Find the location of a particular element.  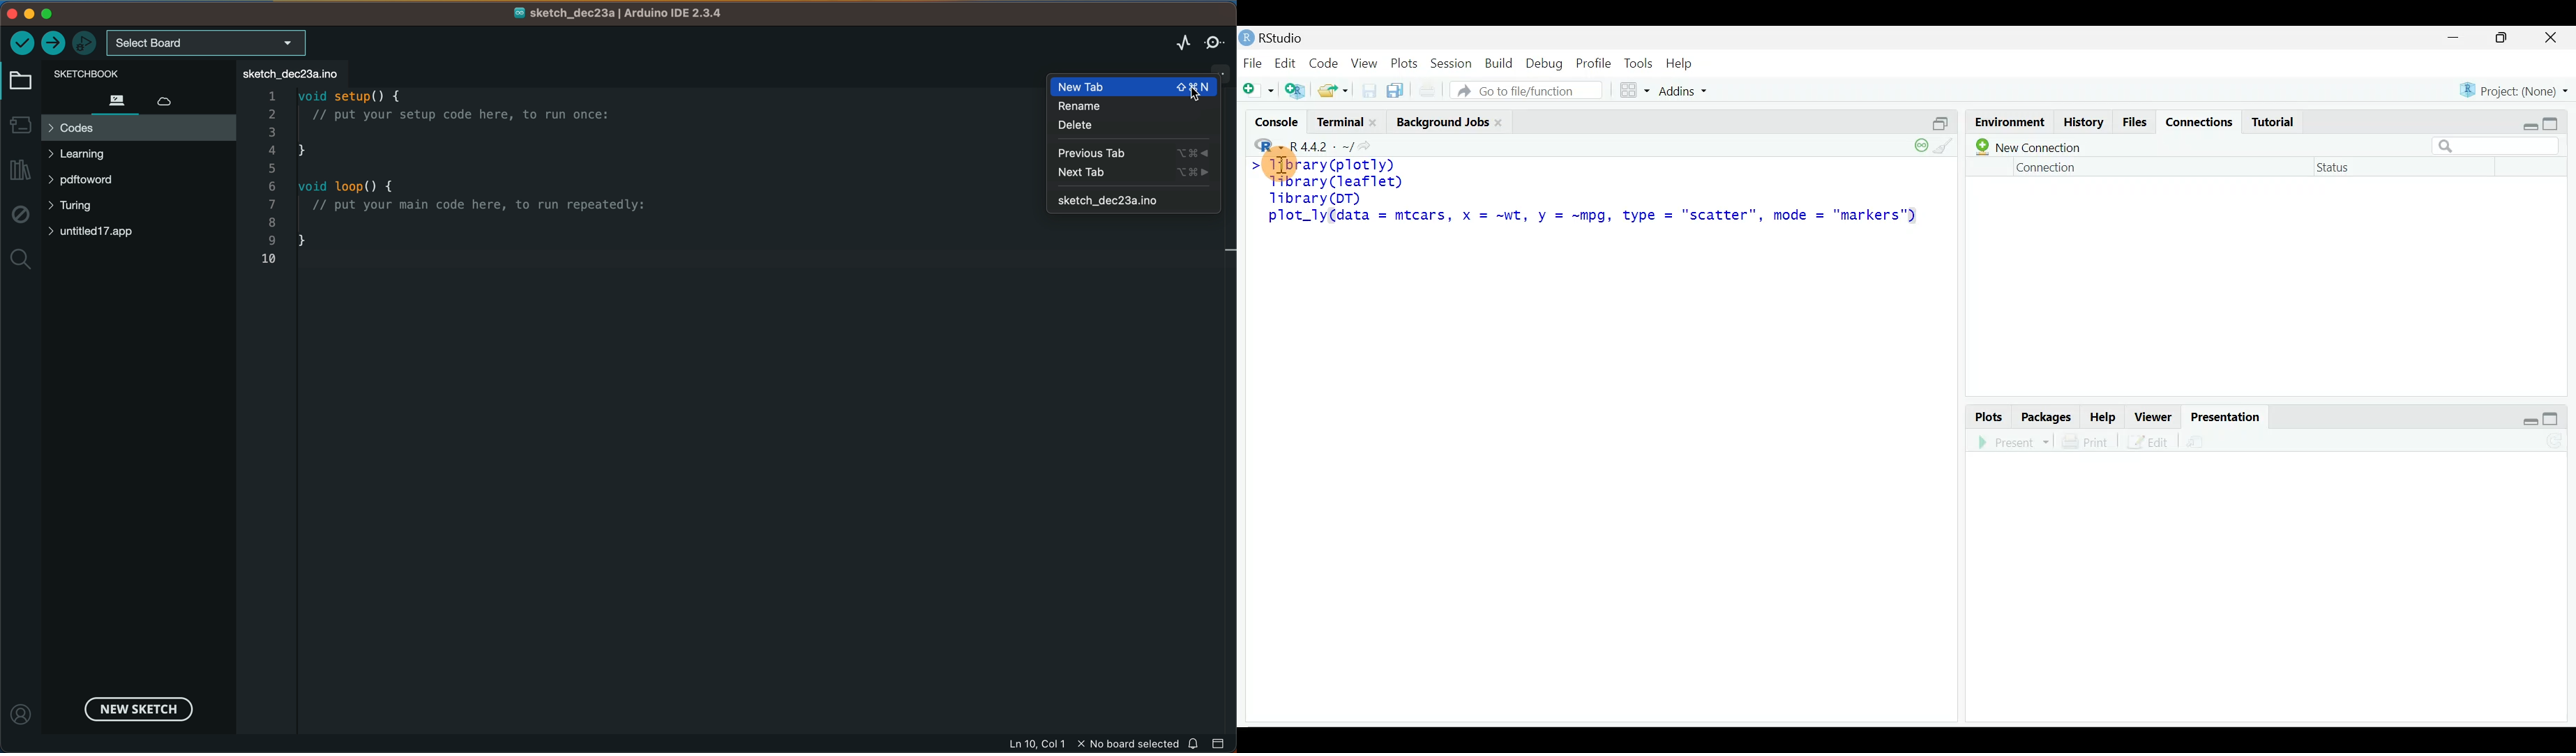

Project (None) is located at coordinates (2515, 86).